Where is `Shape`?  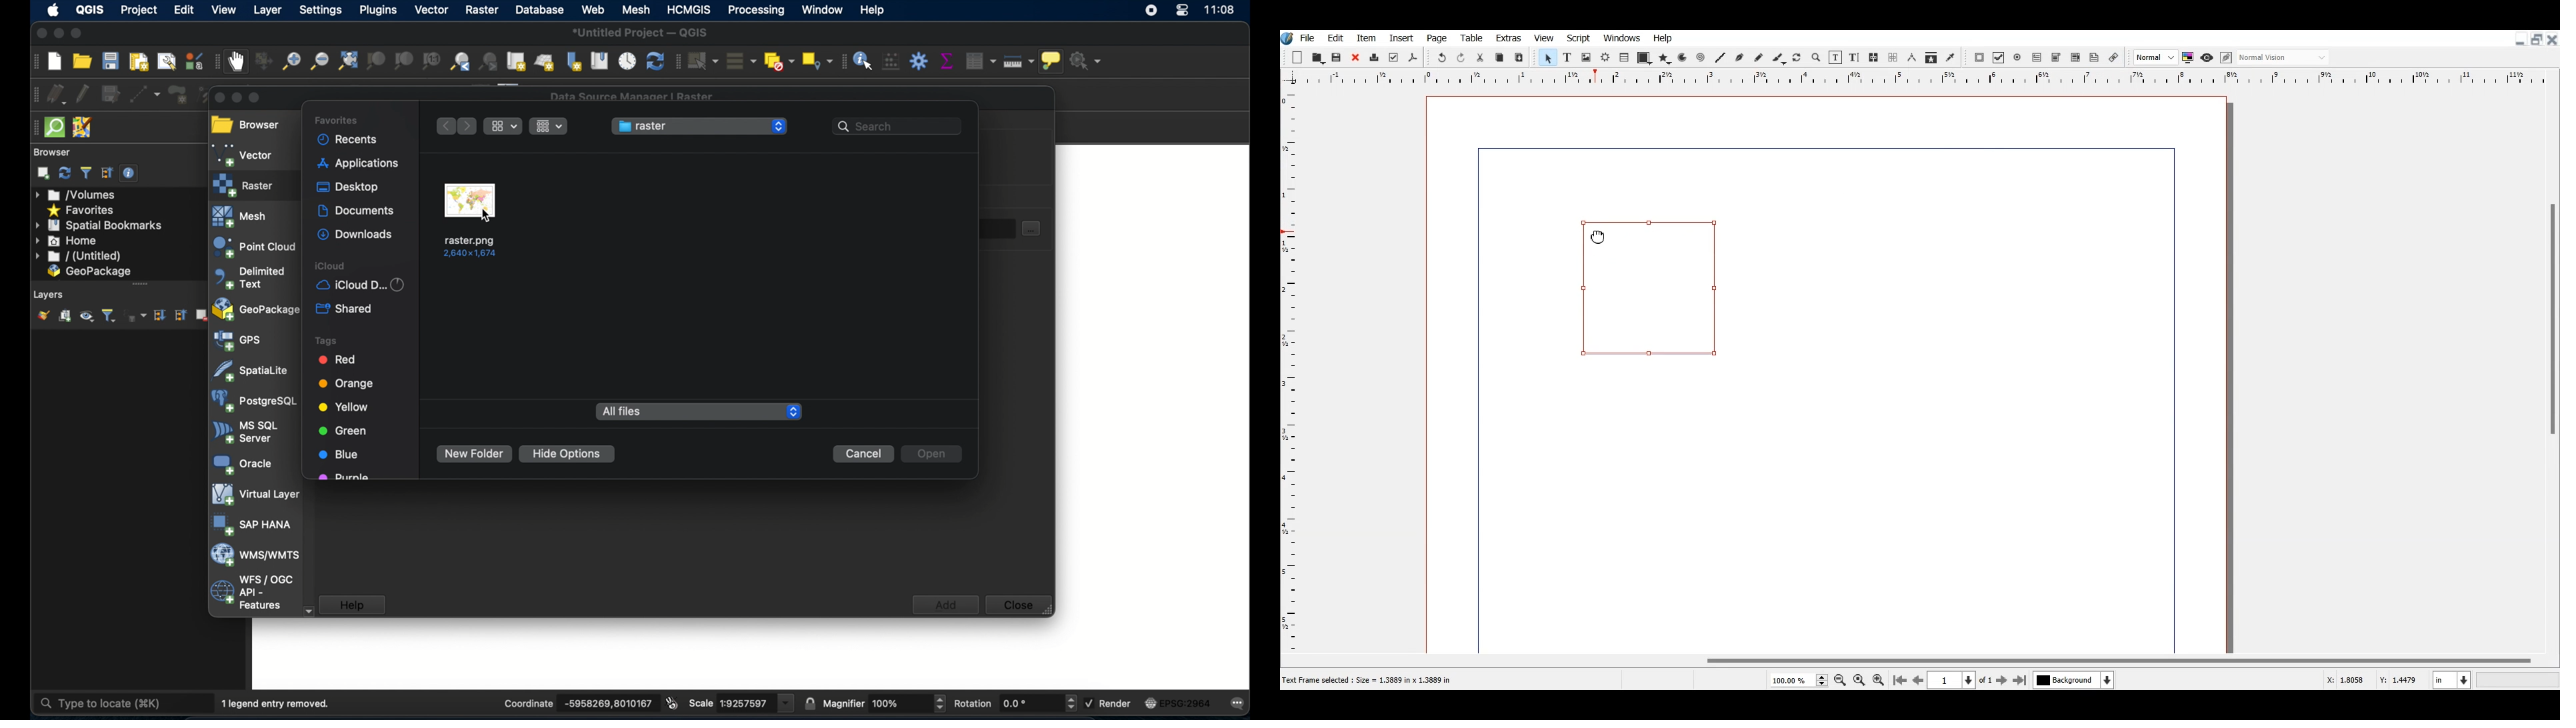 Shape is located at coordinates (1644, 58).